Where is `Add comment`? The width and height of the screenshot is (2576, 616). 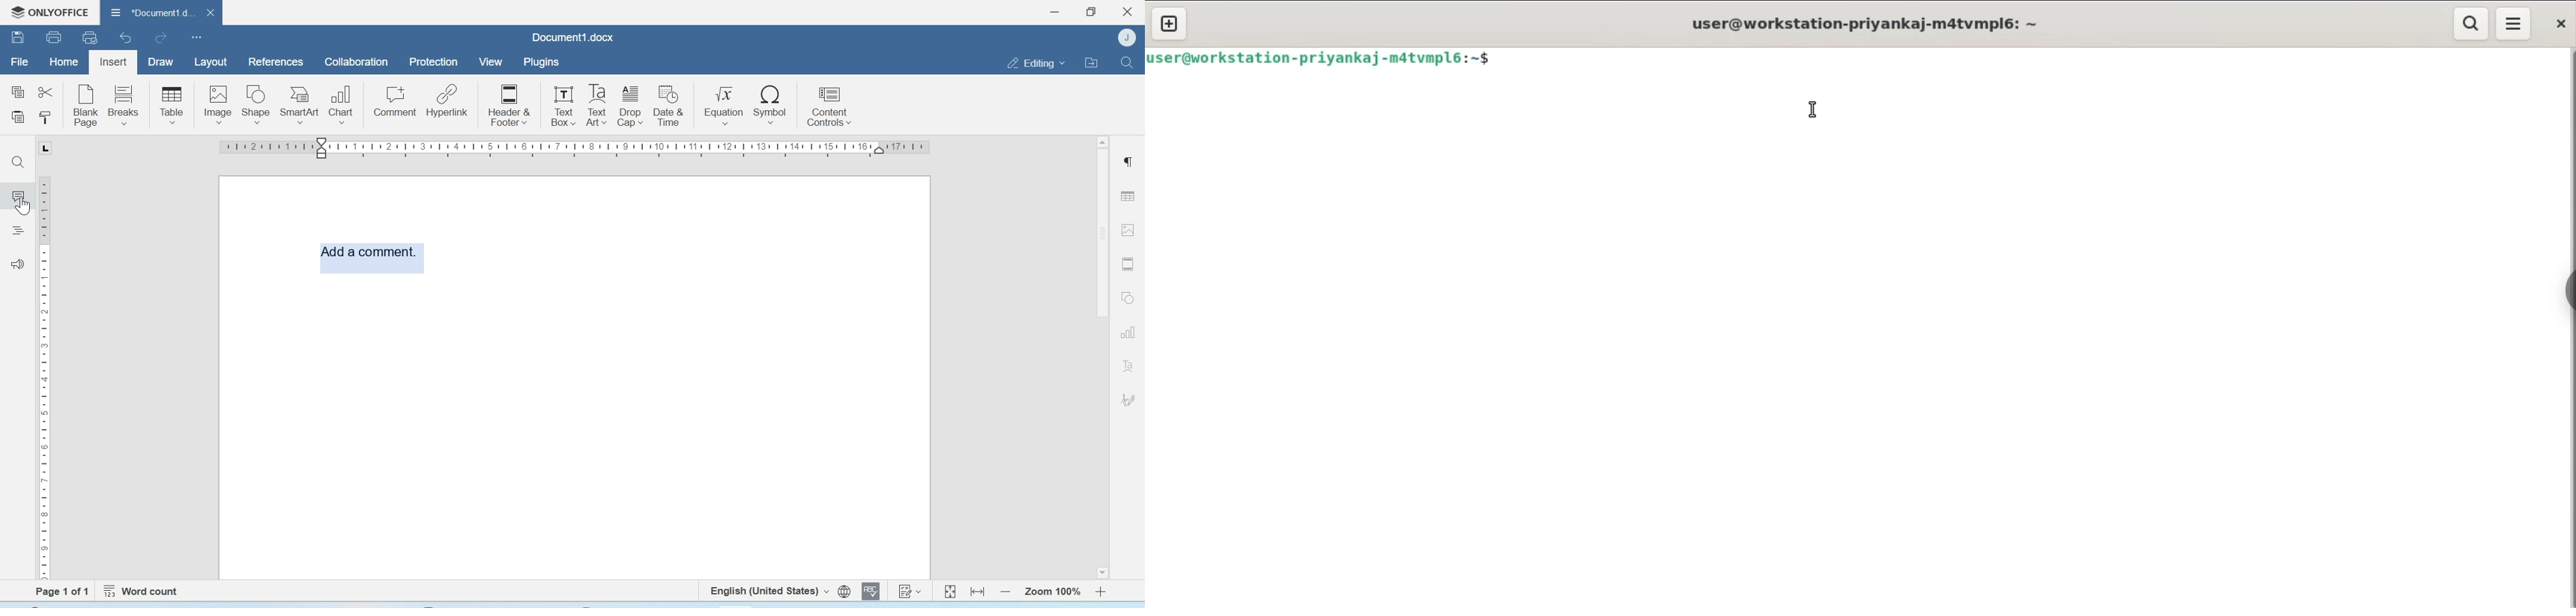 Add comment is located at coordinates (369, 252).